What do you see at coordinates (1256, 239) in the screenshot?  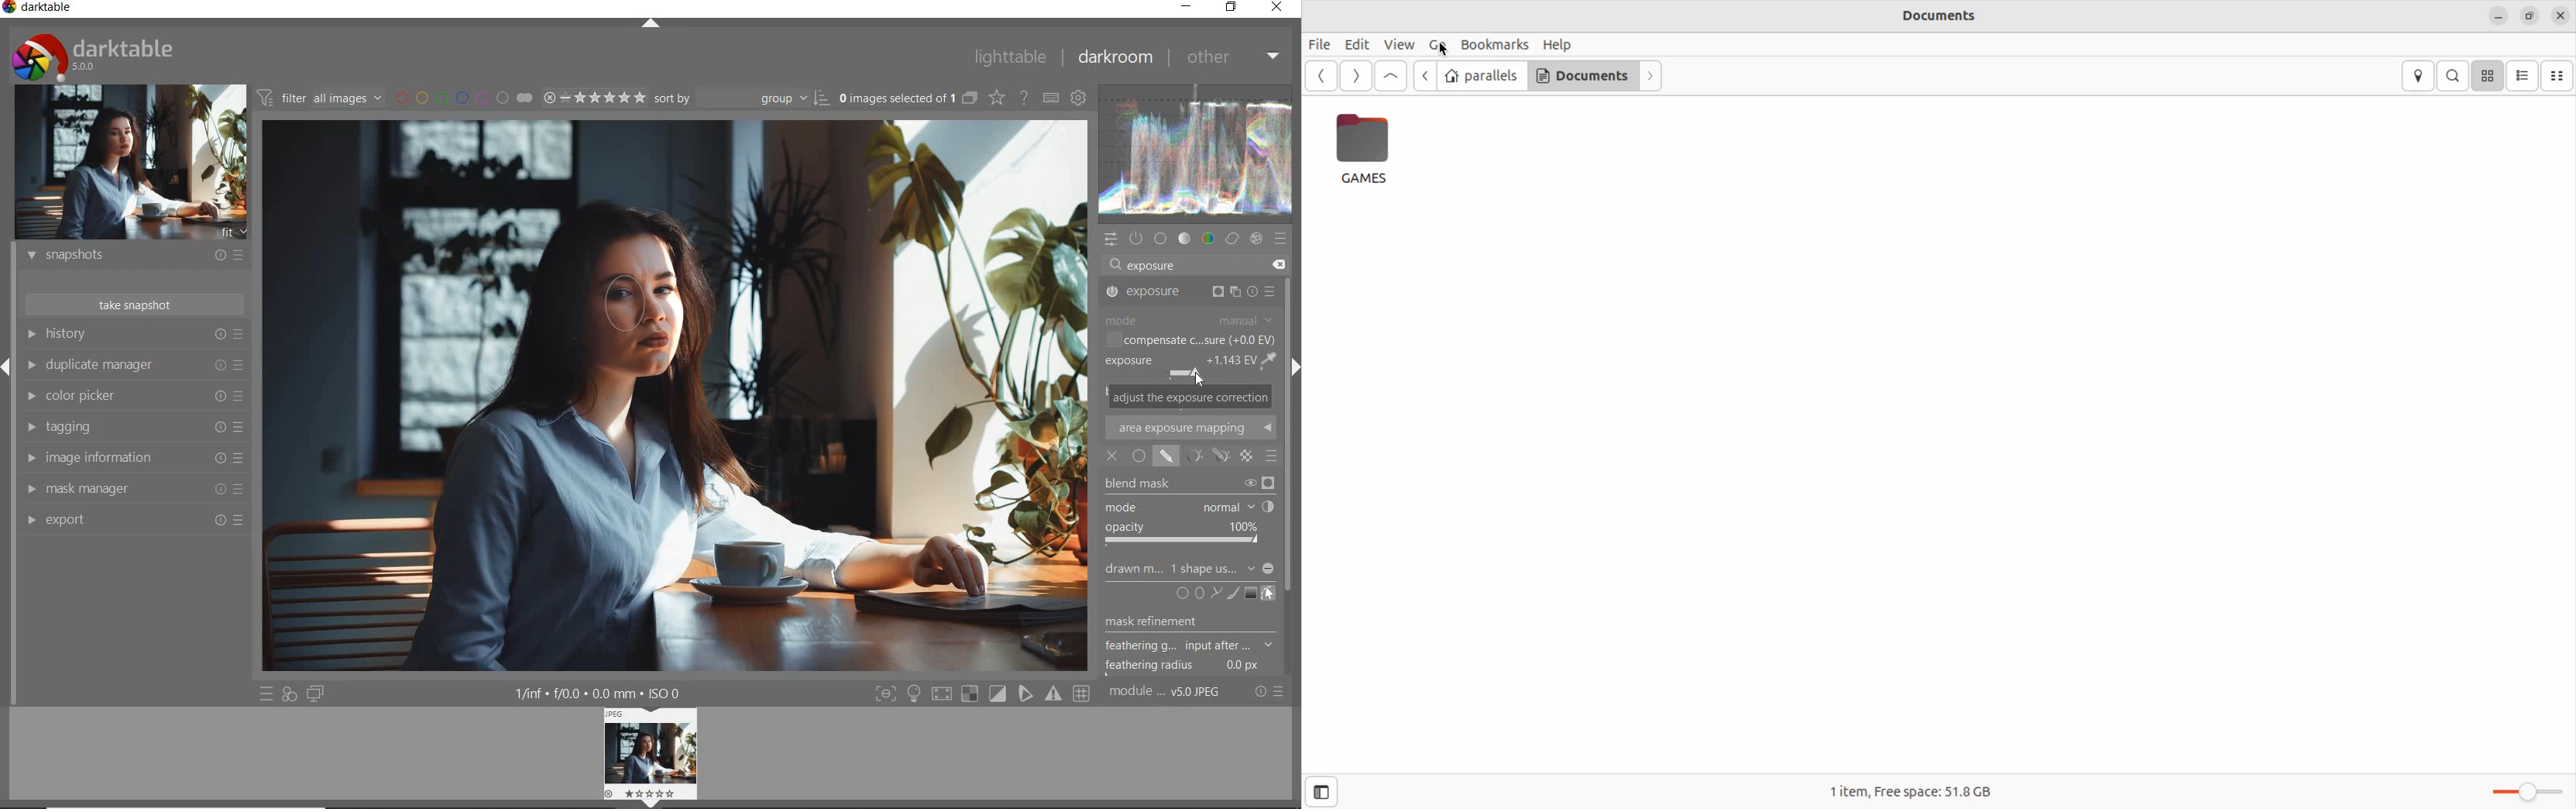 I see `effect` at bounding box center [1256, 239].